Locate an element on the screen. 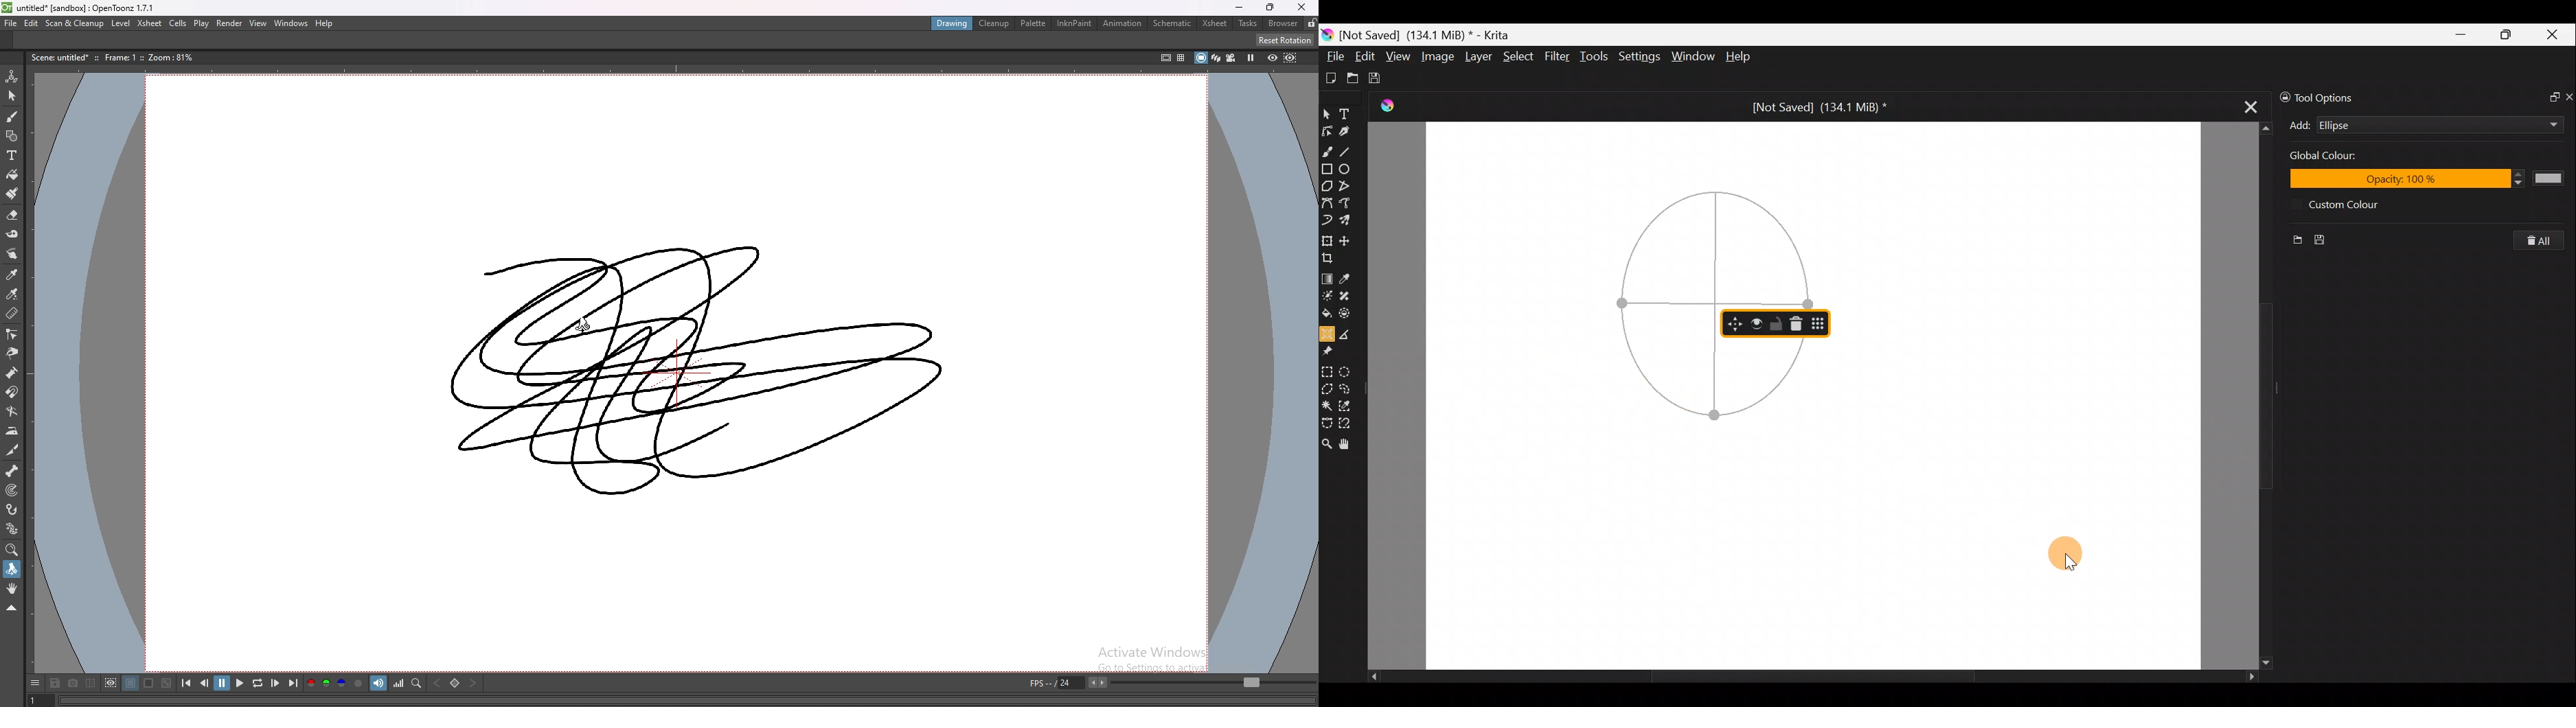 The height and width of the screenshot is (728, 2576). File is located at coordinates (1334, 52).